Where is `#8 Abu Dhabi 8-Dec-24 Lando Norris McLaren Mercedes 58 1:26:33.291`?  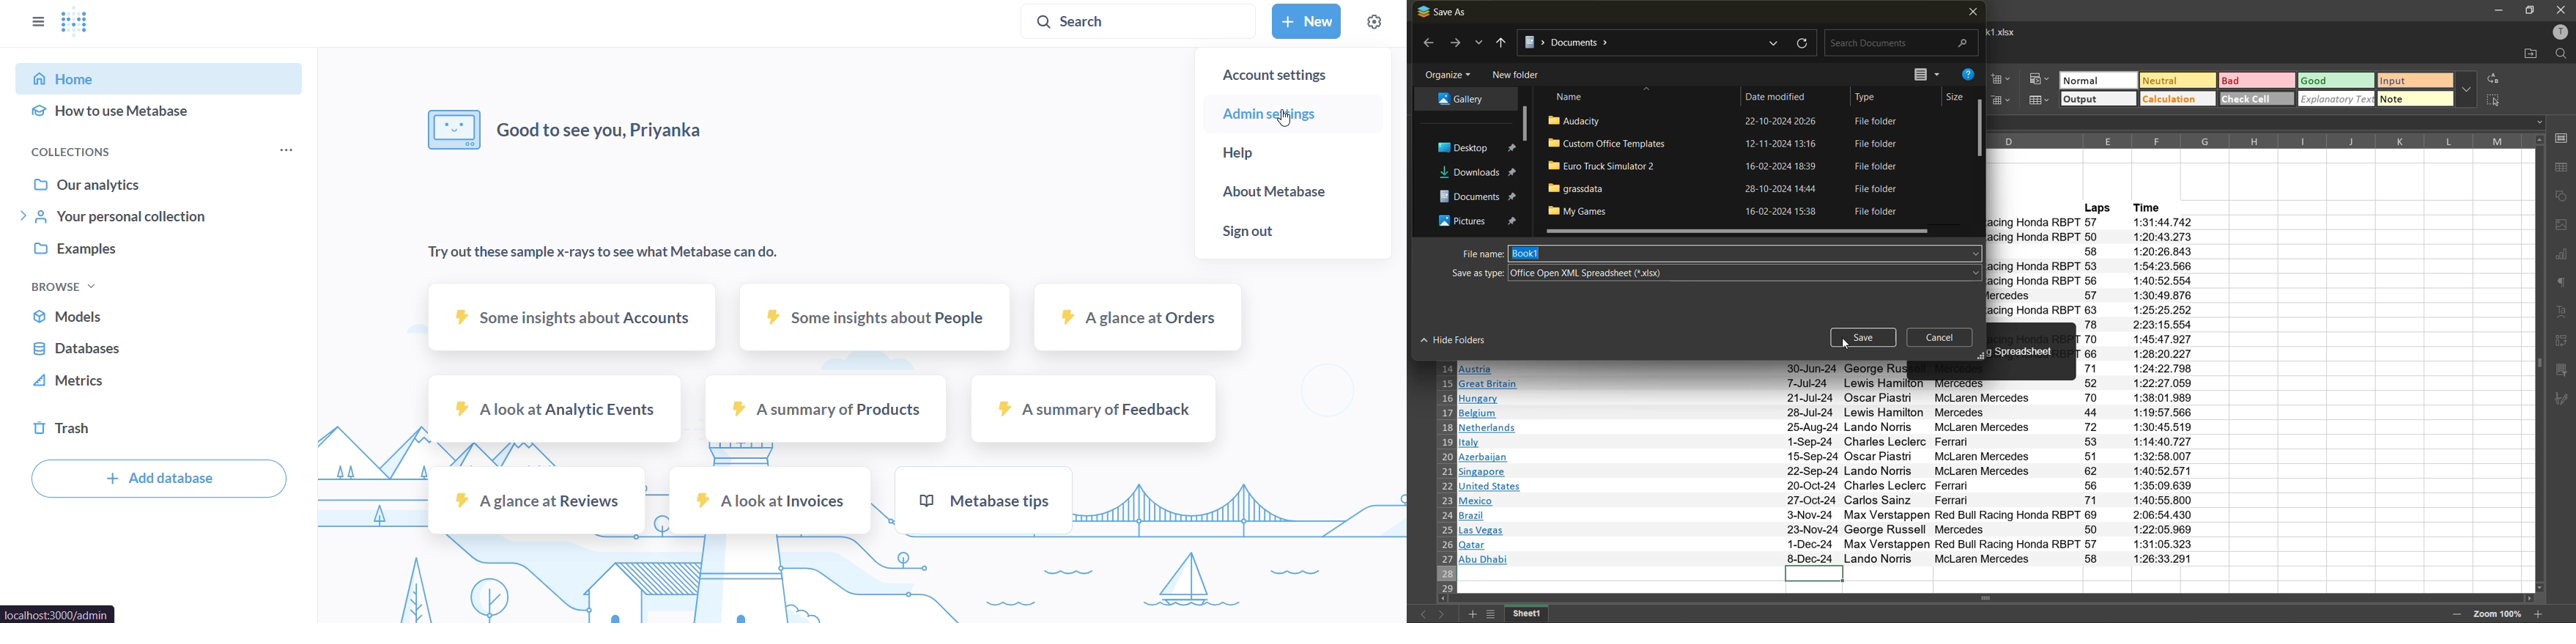
#8 Abu Dhabi 8-Dec-24 Lando Norris McLaren Mercedes 58 1:26:33.291 is located at coordinates (1827, 559).